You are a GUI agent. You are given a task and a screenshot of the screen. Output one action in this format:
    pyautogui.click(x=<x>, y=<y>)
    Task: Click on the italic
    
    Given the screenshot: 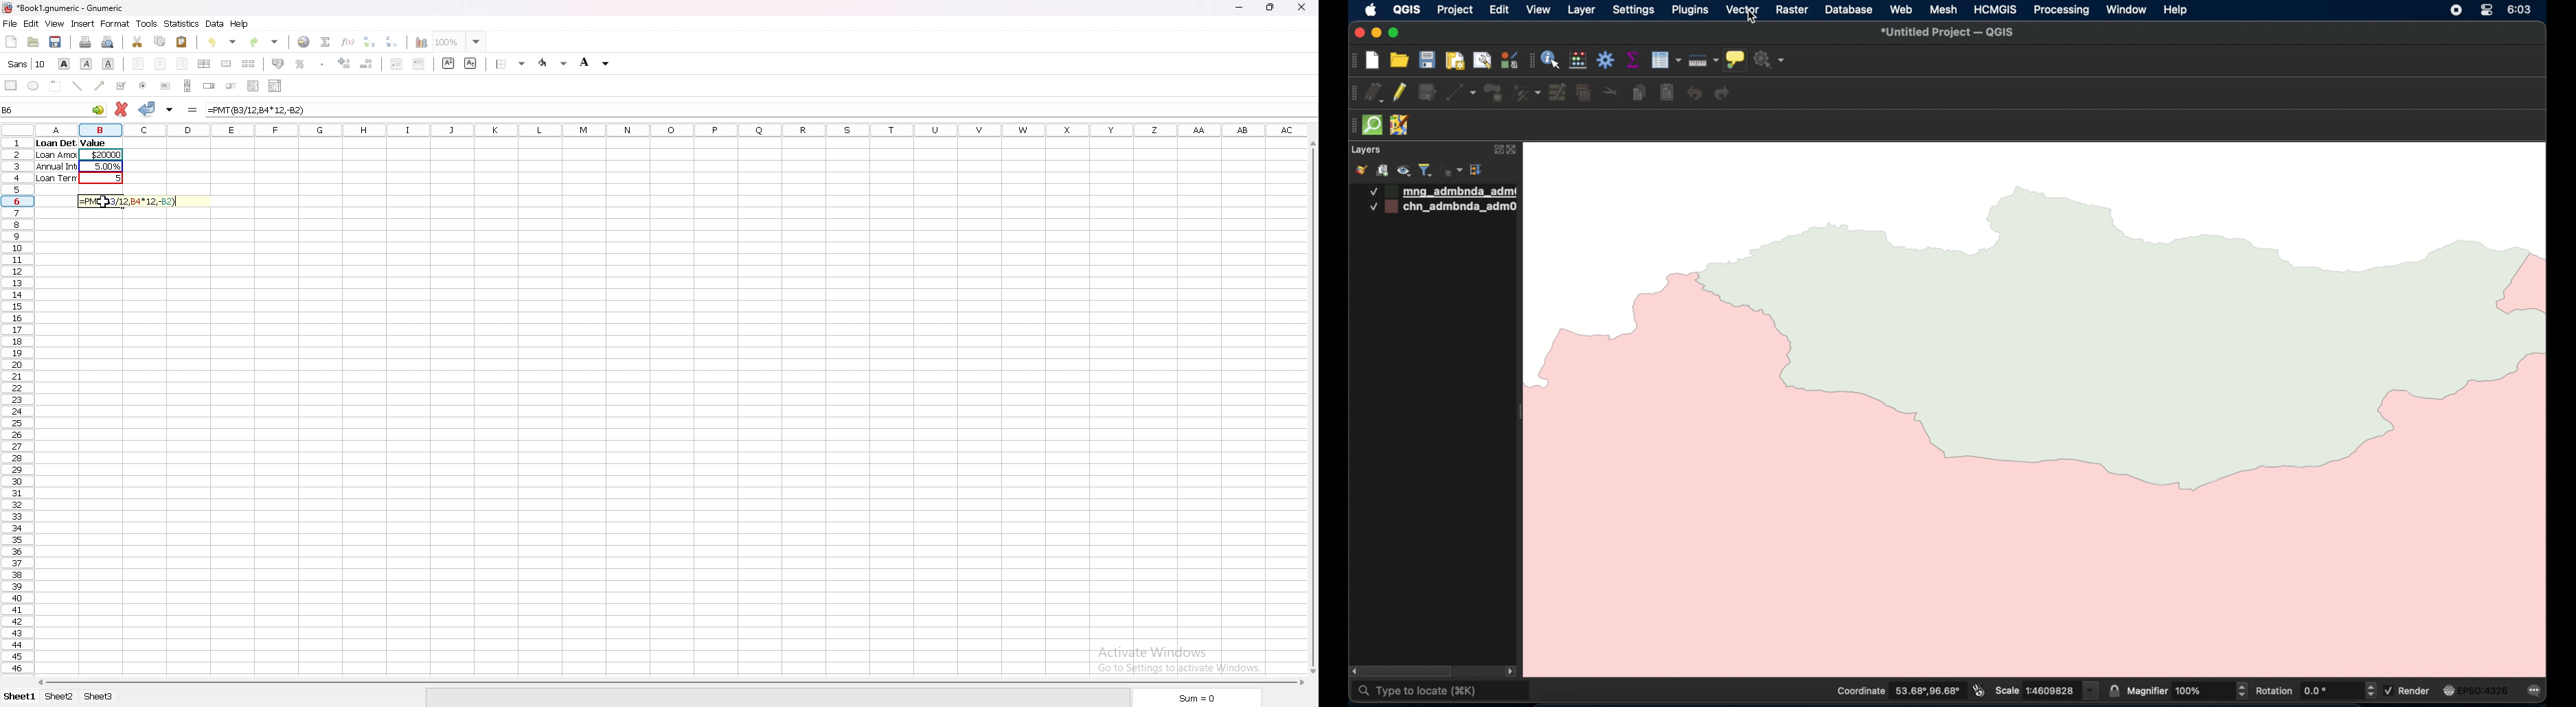 What is the action you would take?
    pyautogui.click(x=86, y=64)
    